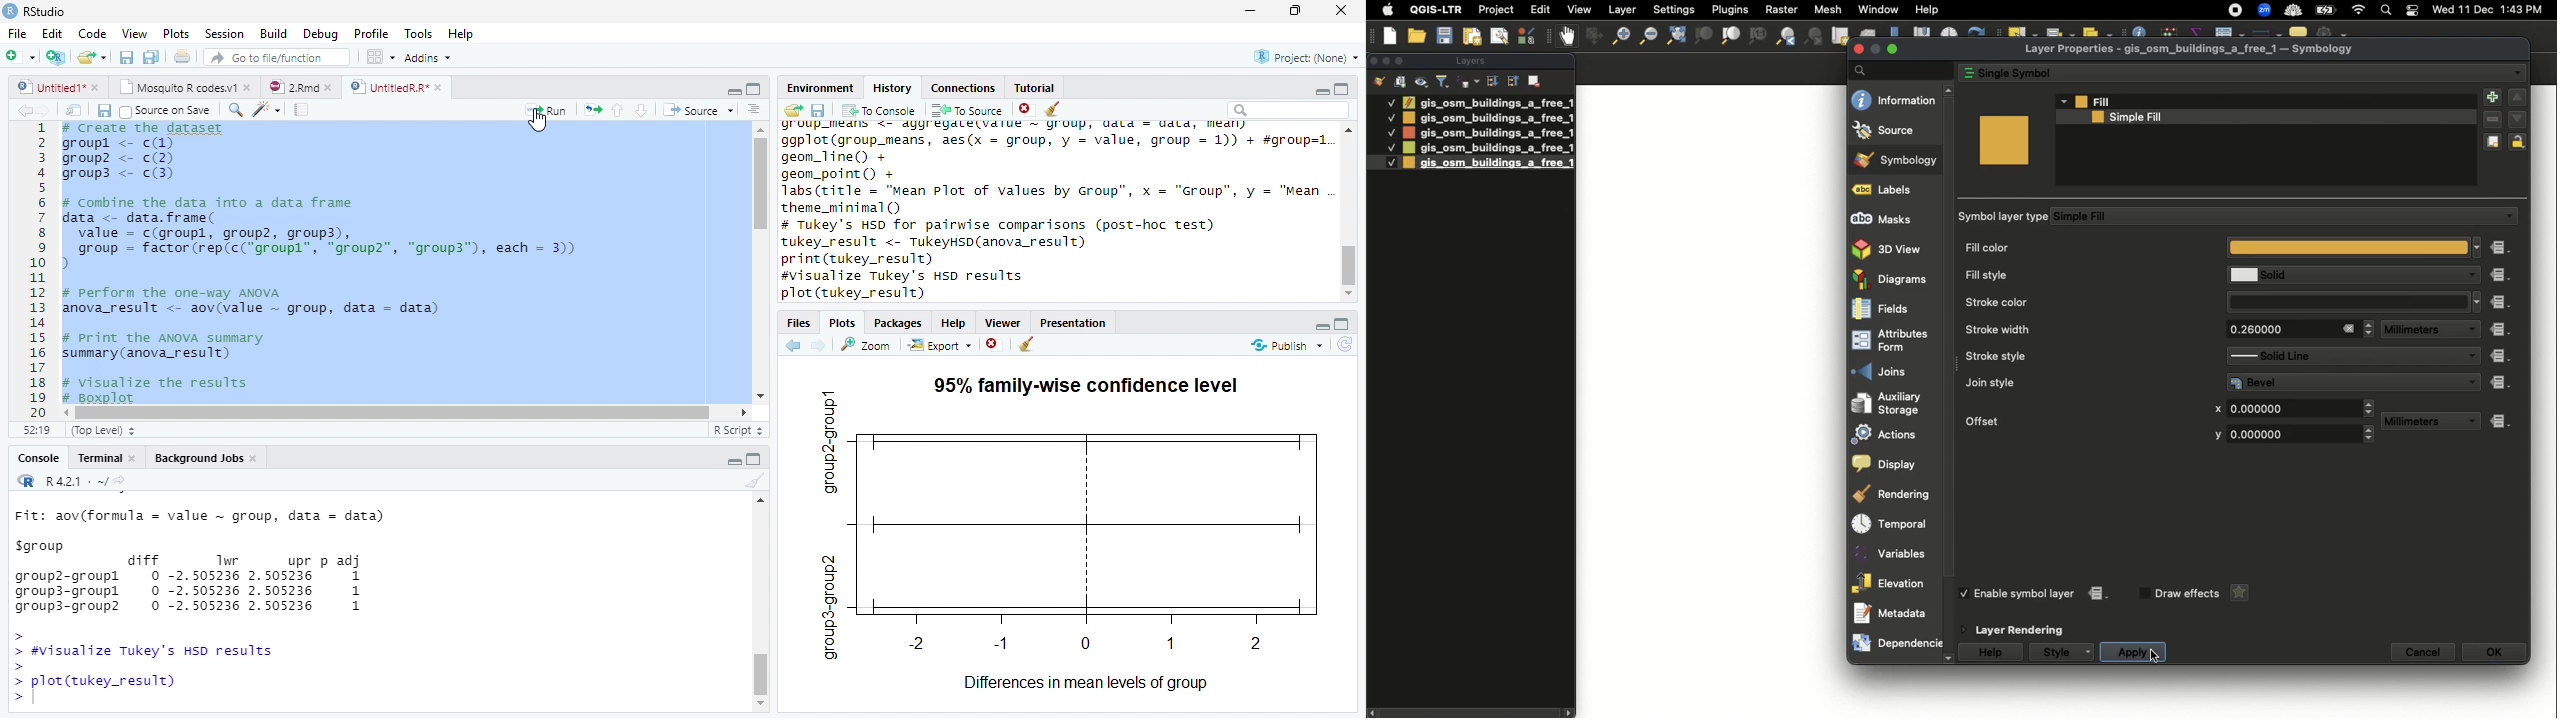  I want to click on Project (None), so click(1305, 57).